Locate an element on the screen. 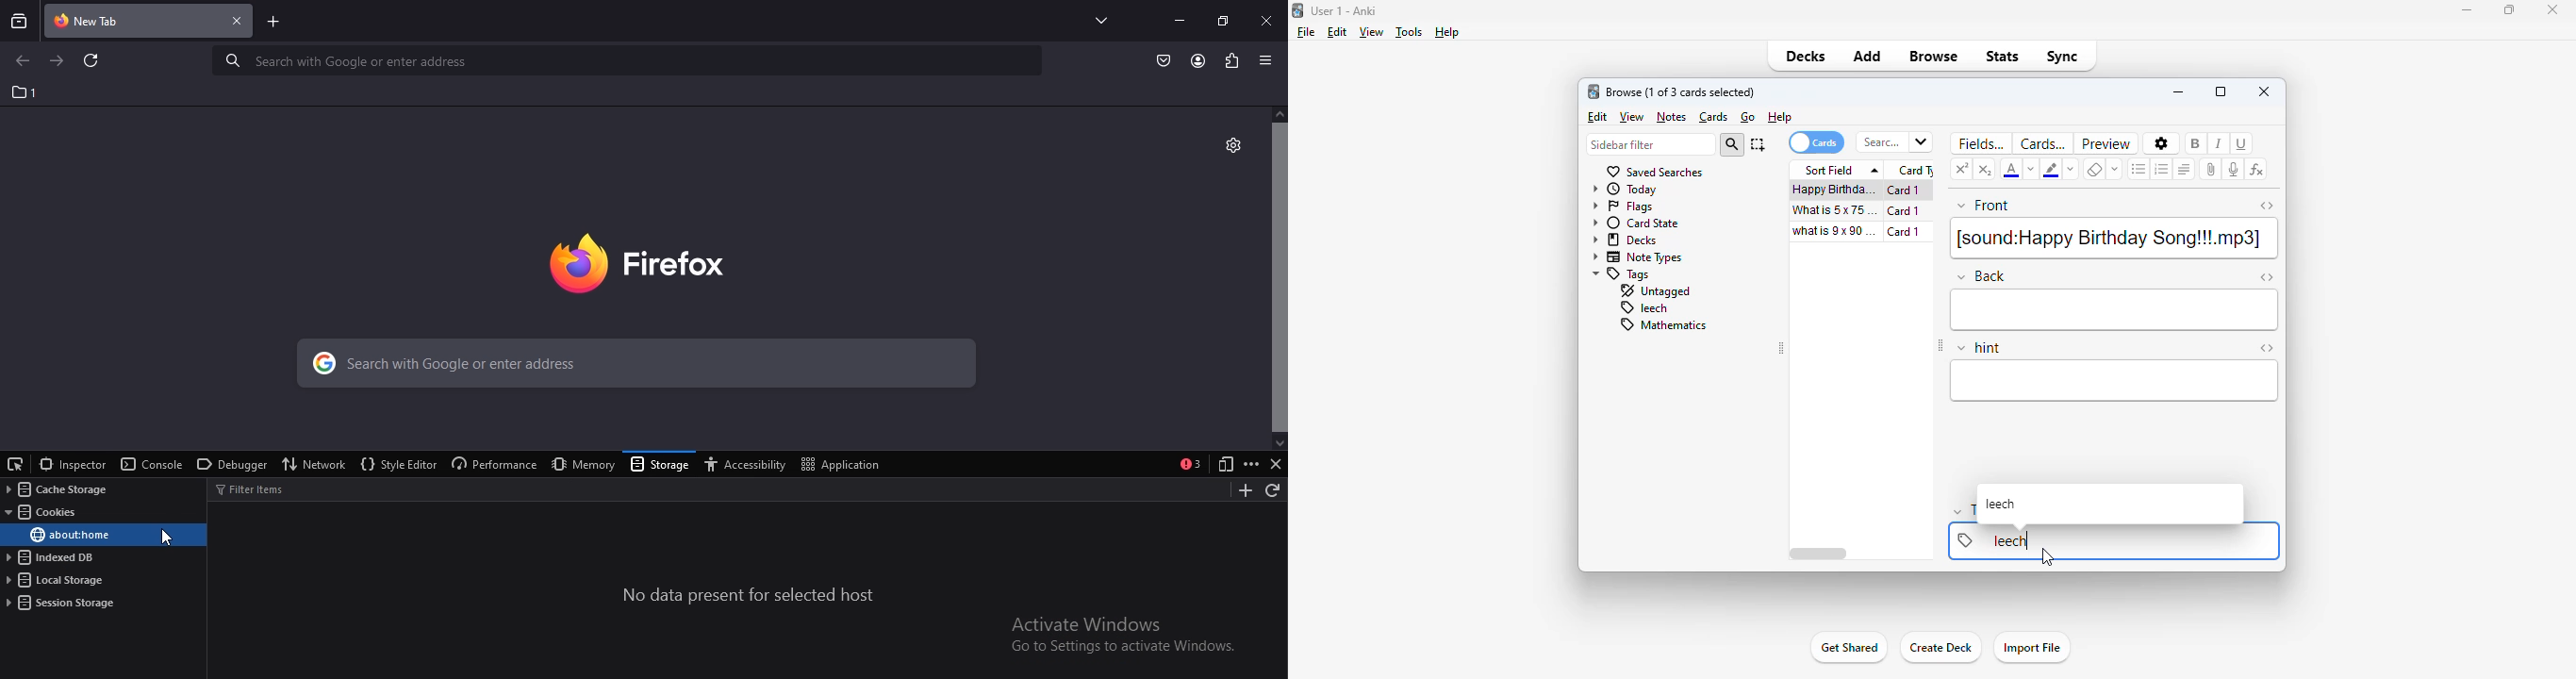 Image resolution: width=2576 pixels, height=700 pixels. search is located at coordinates (630, 60).